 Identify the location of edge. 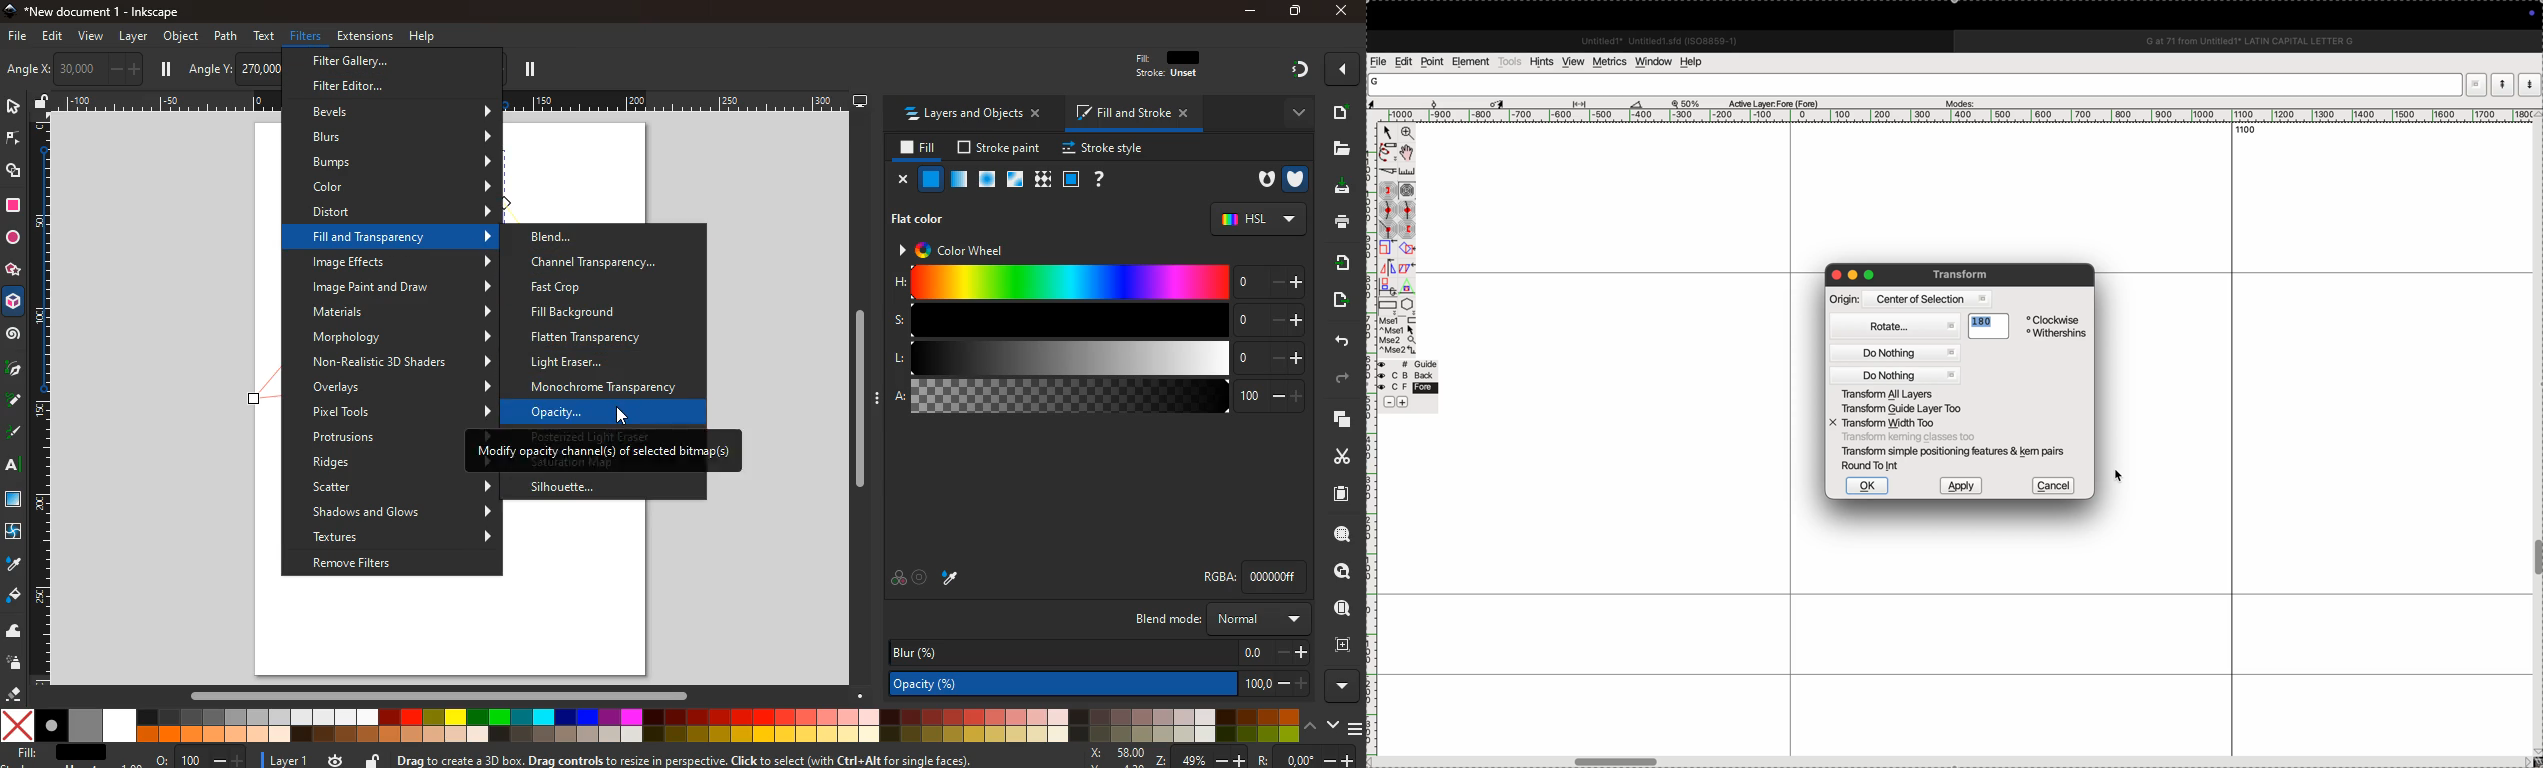
(12, 140).